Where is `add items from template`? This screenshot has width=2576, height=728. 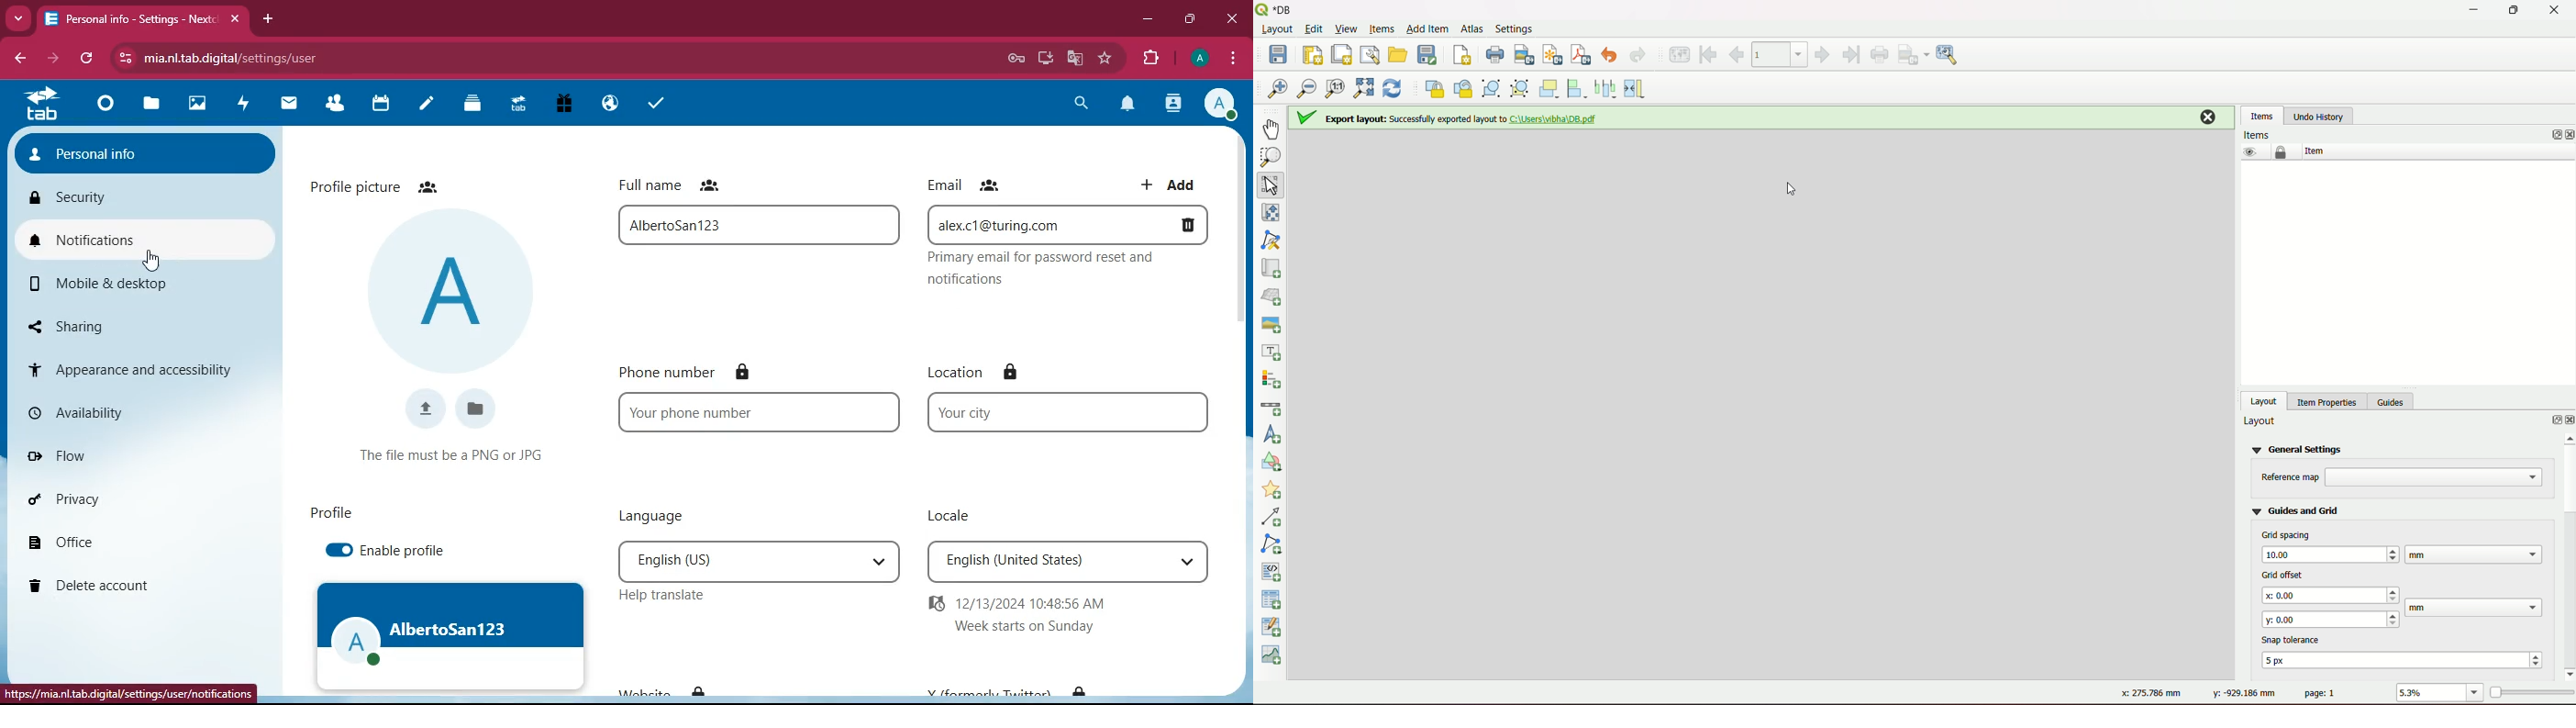 add items from template is located at coordinates (1399, 54).